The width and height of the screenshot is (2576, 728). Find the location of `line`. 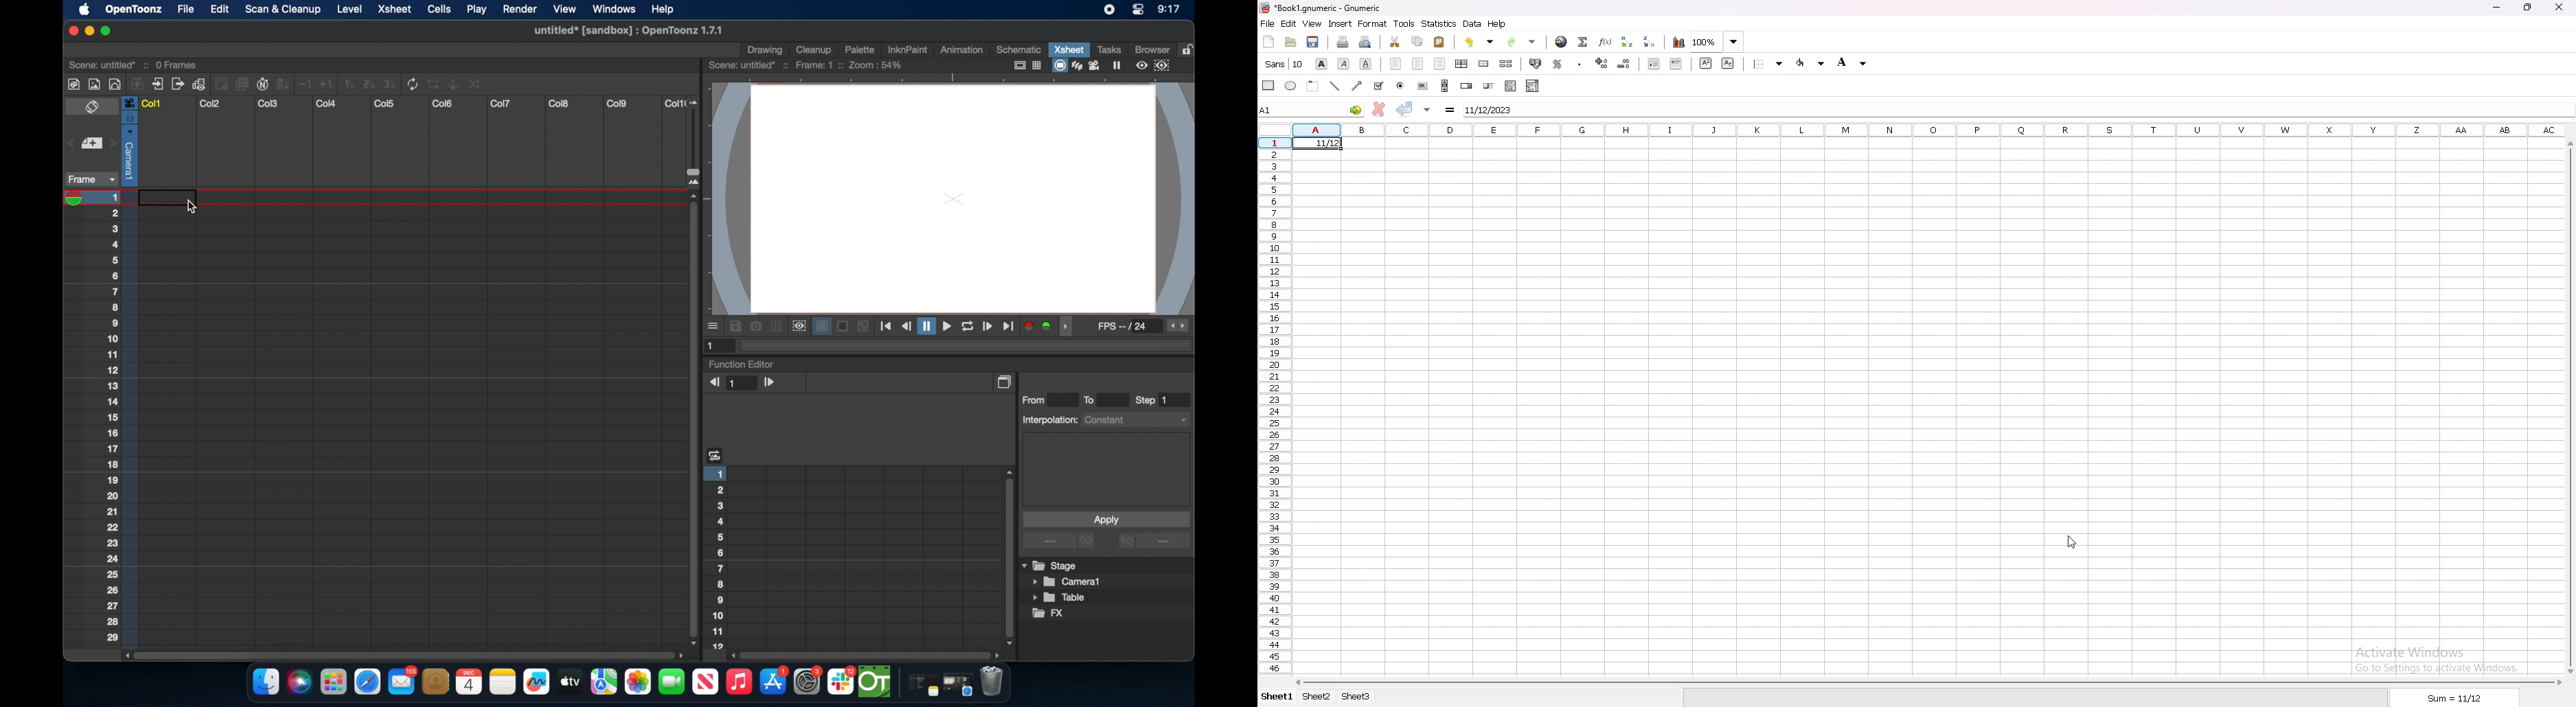

line is located at coordinates (1334, 86).